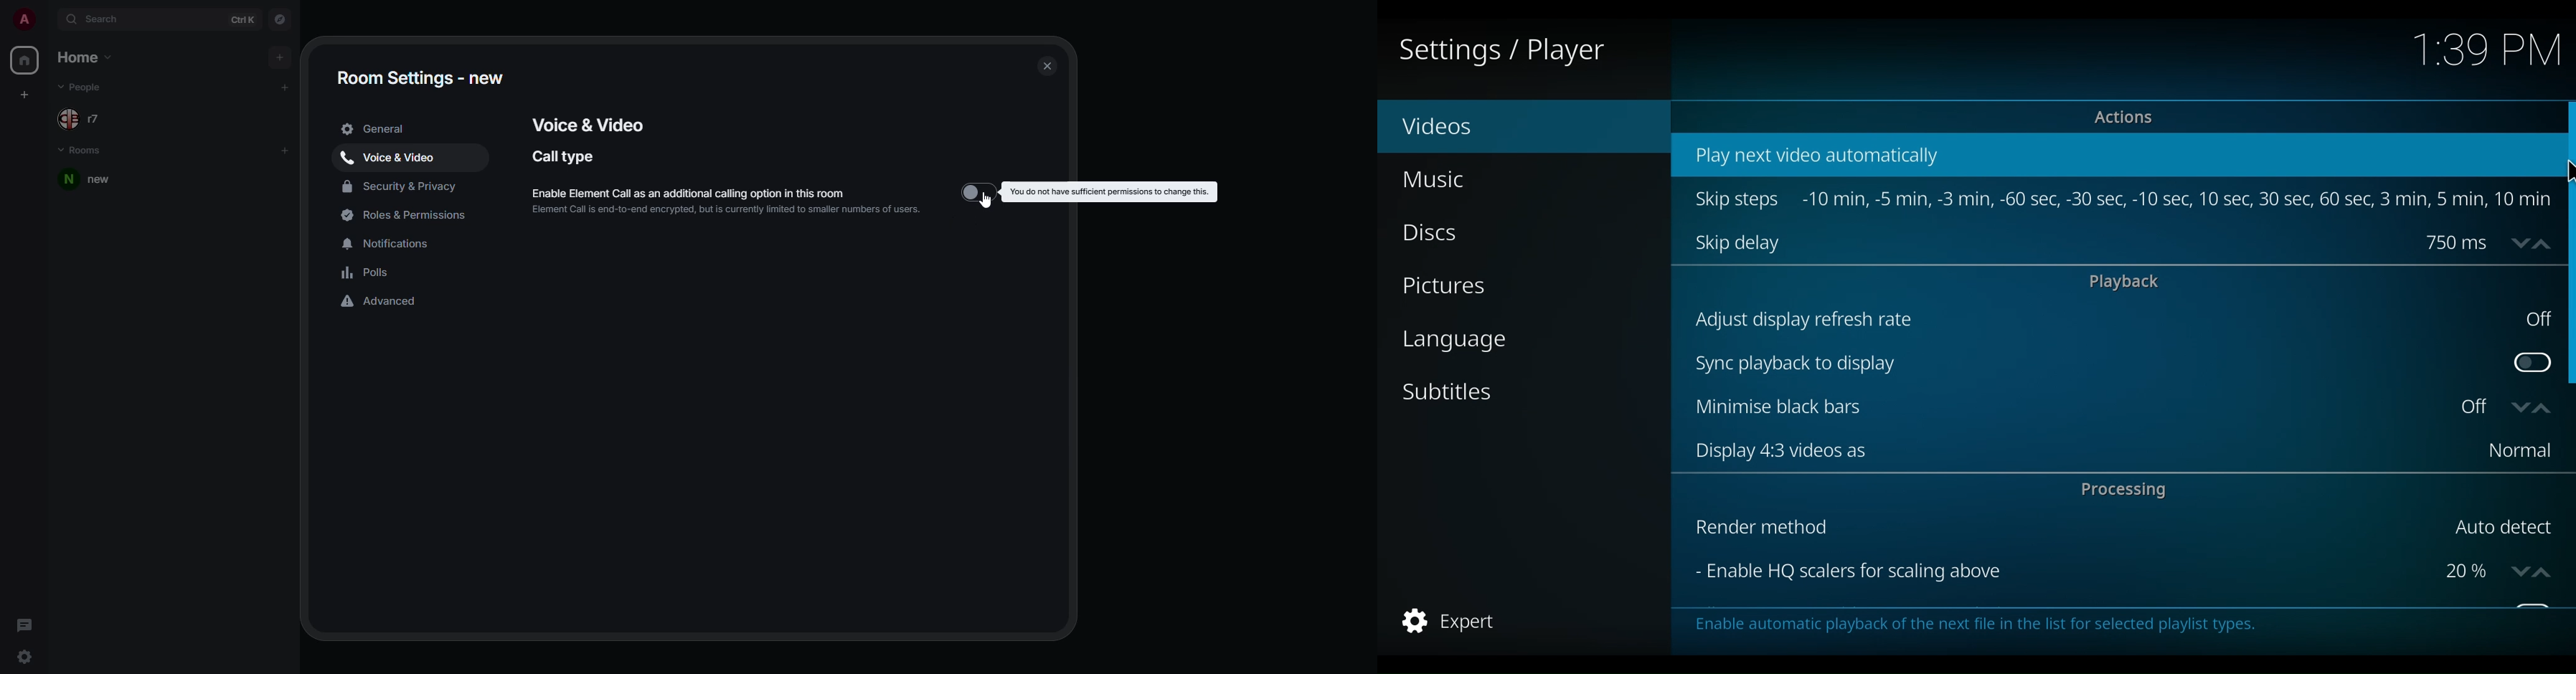  Describe the element at coordinates (2062, 572) in the screenshot. I see `Enable HQ scalers for scaling above` at that location.